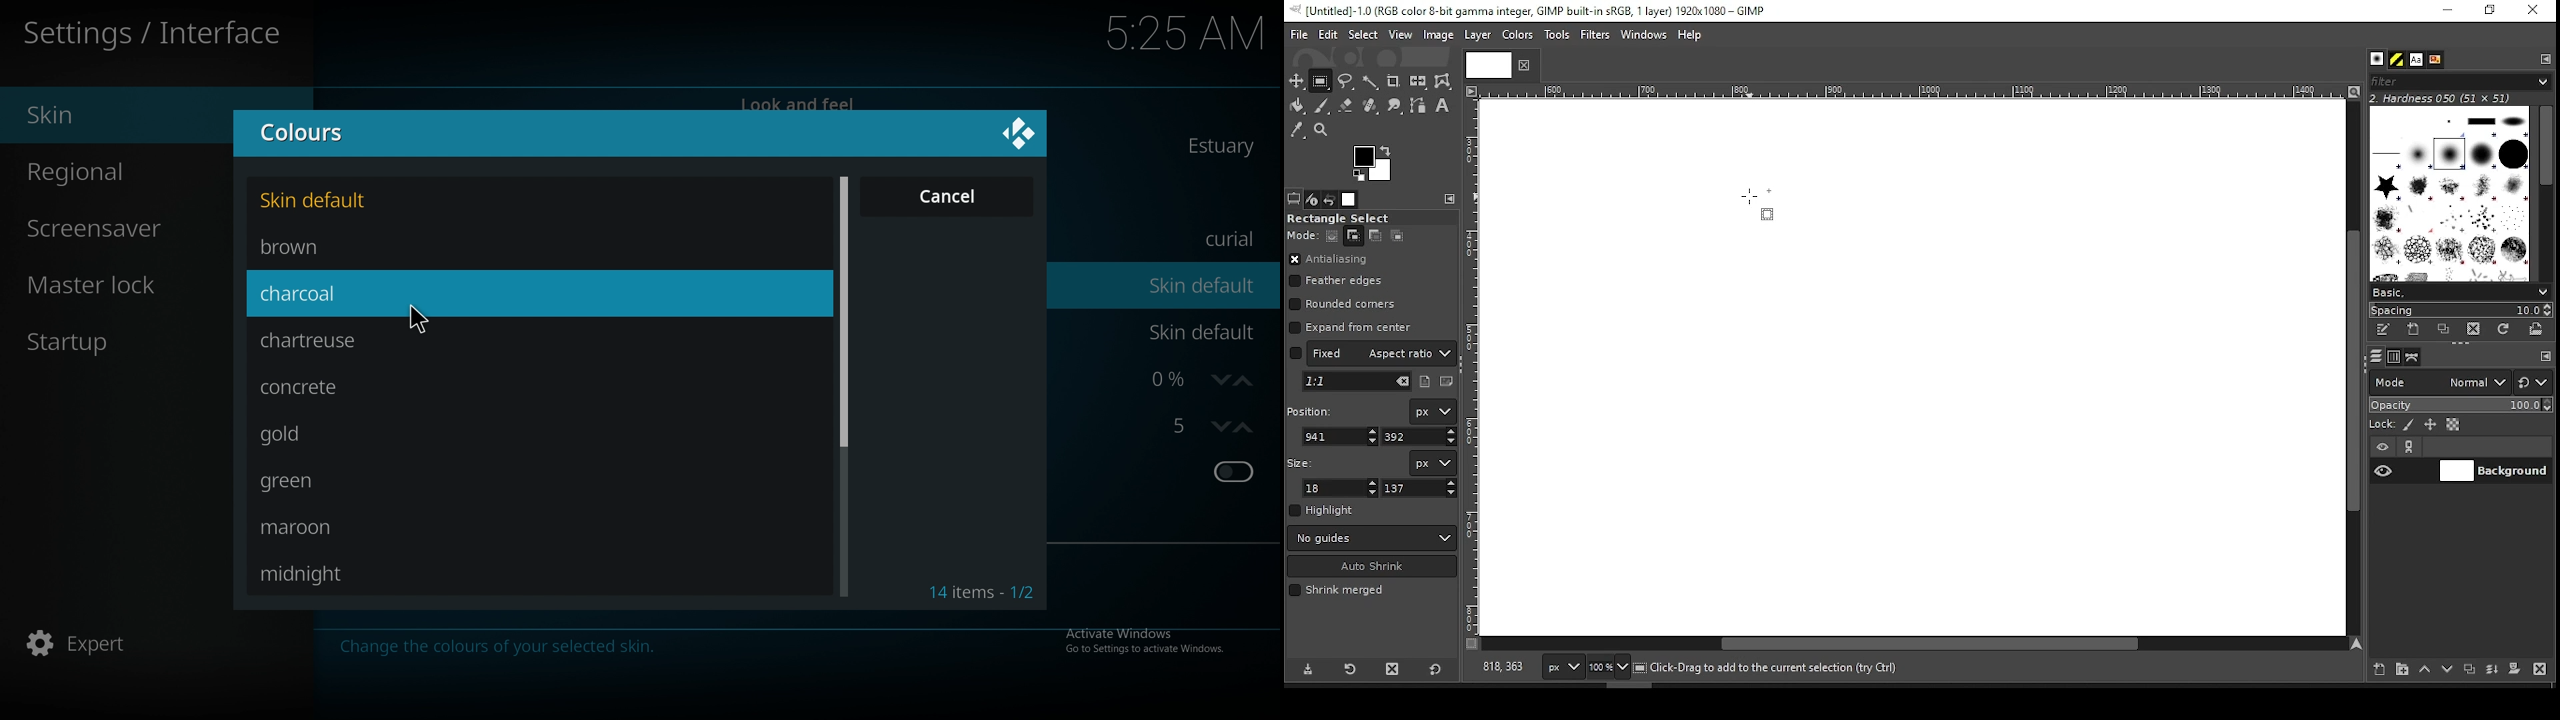 Image resolution: width=2576 pixels, height=728 pixels. I want to click on item count, so click(984, 590).